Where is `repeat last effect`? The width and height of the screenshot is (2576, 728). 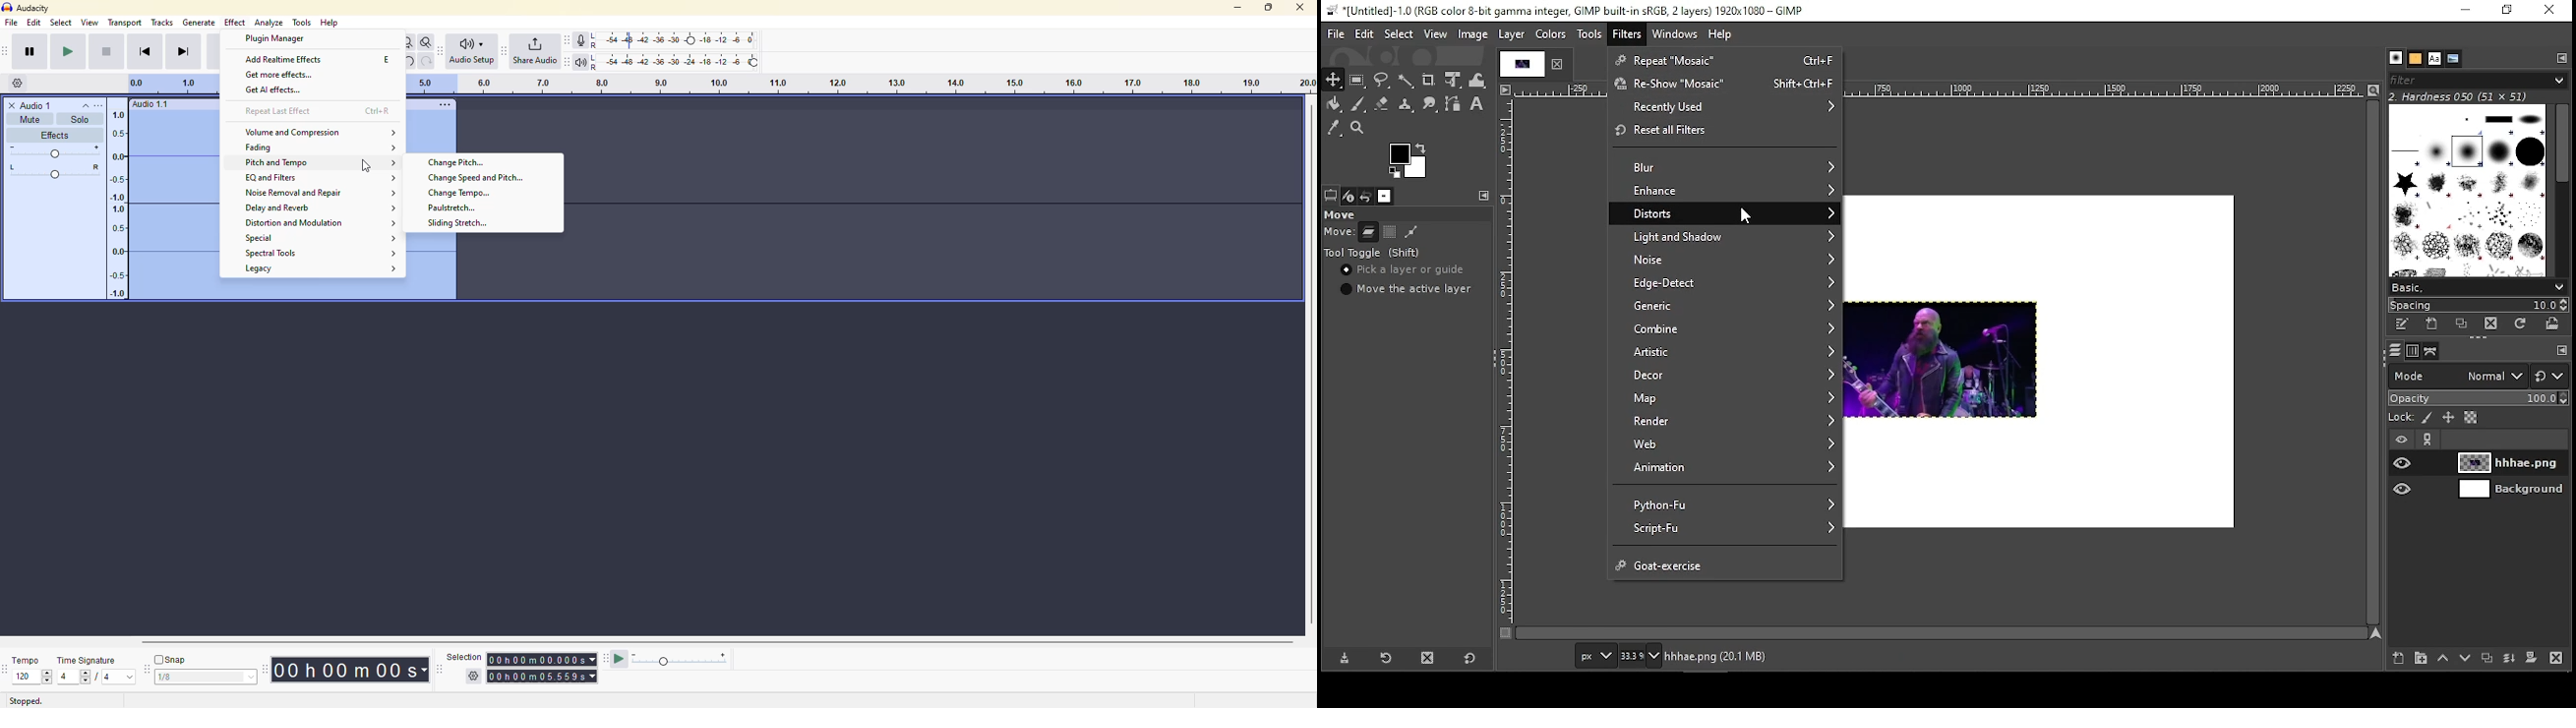
repeat last effect is located at coordinates (280, 111).